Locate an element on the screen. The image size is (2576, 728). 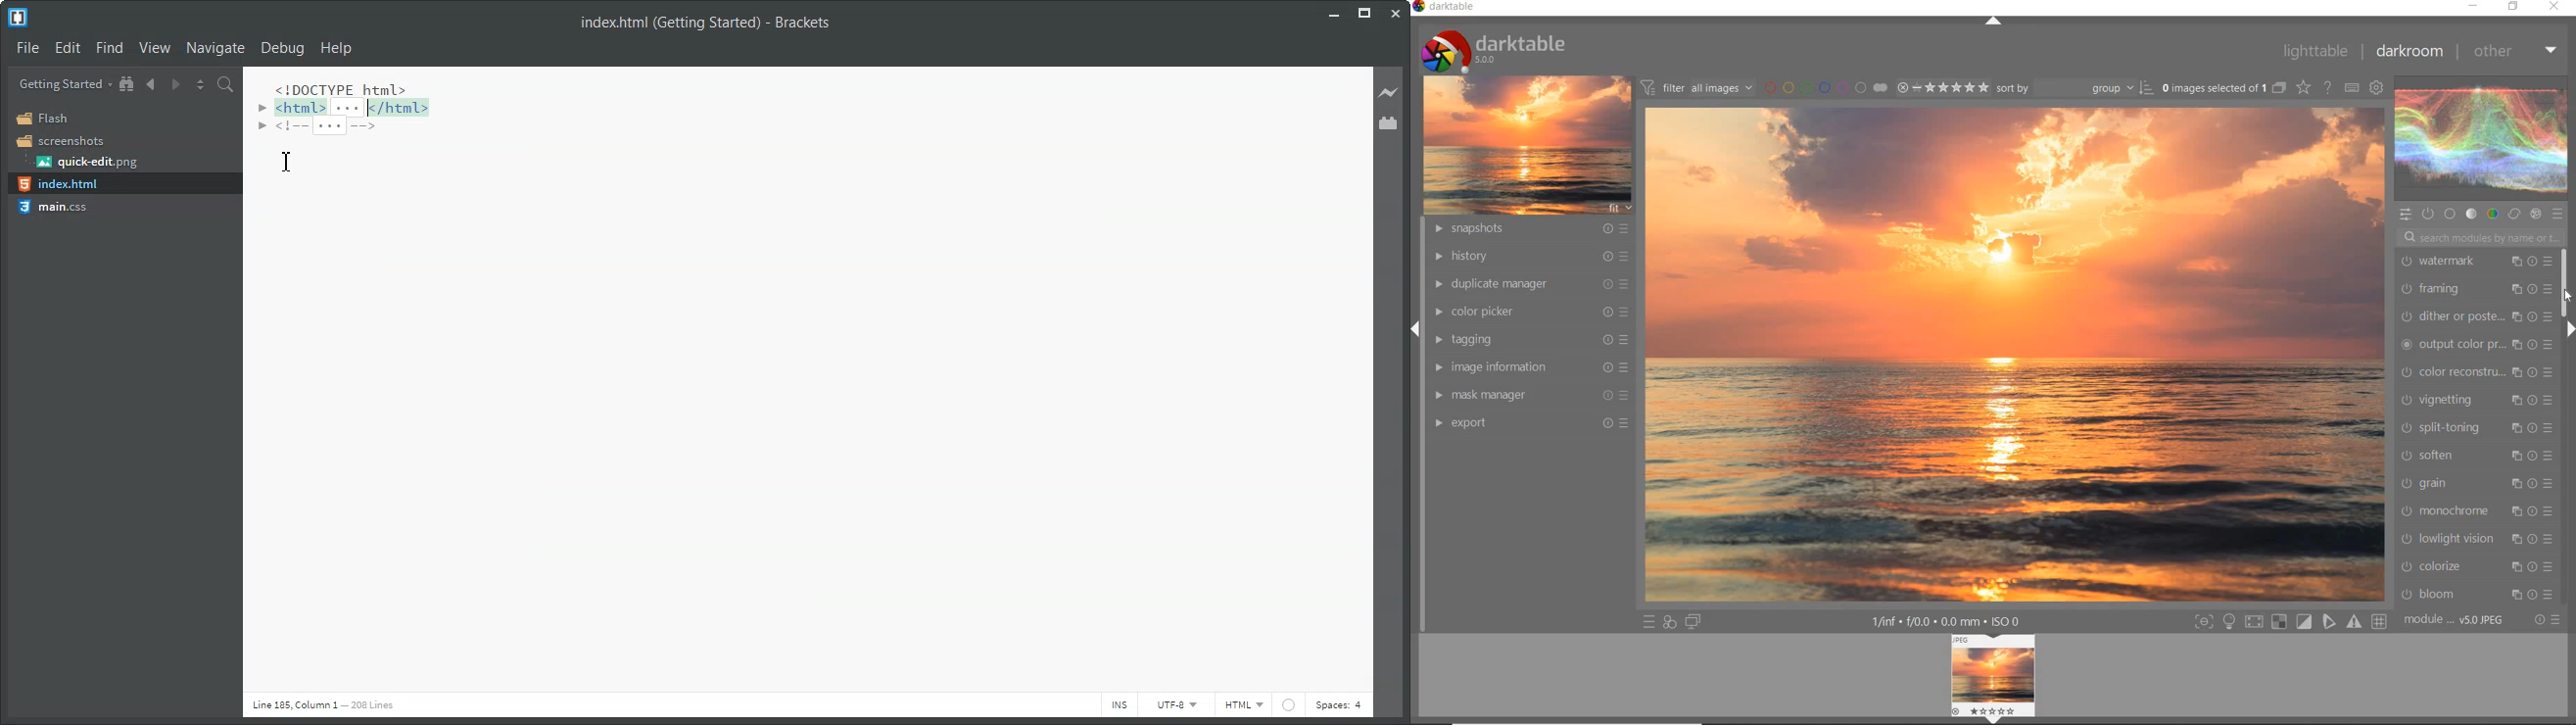
Help is located at coordinates (336, 49).